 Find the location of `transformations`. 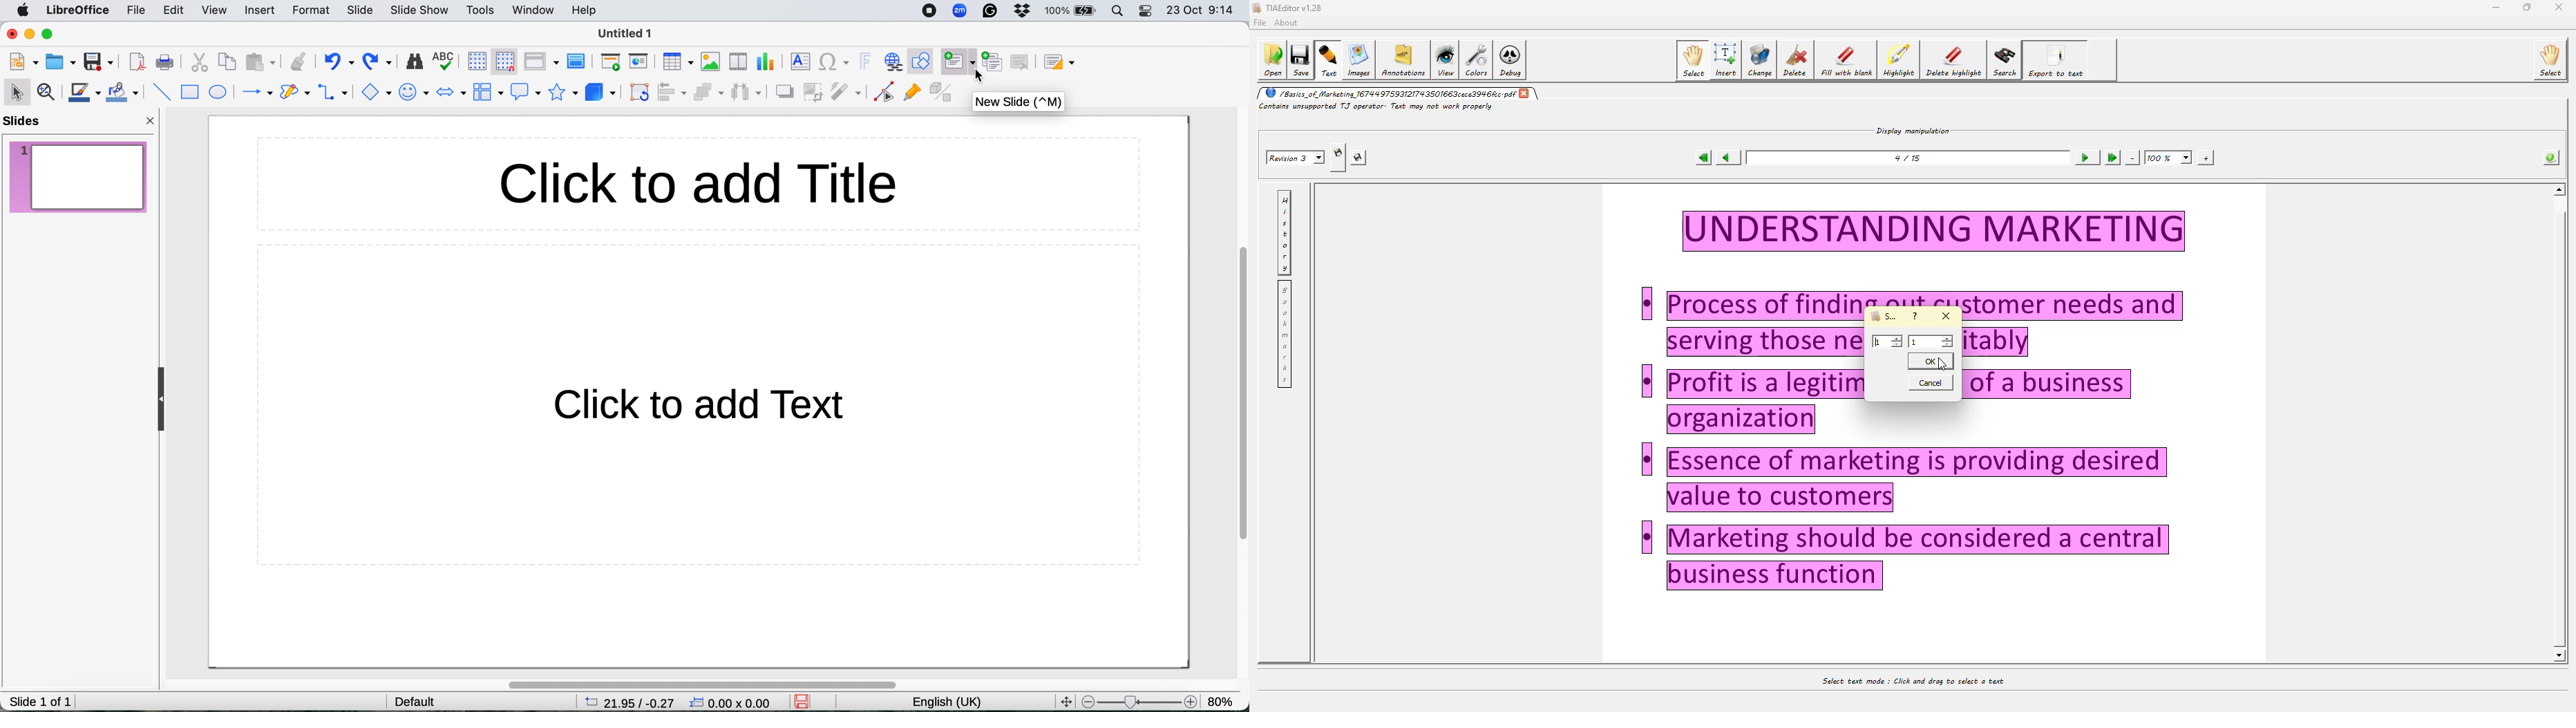

transformations is located at coordinates (640, 92).